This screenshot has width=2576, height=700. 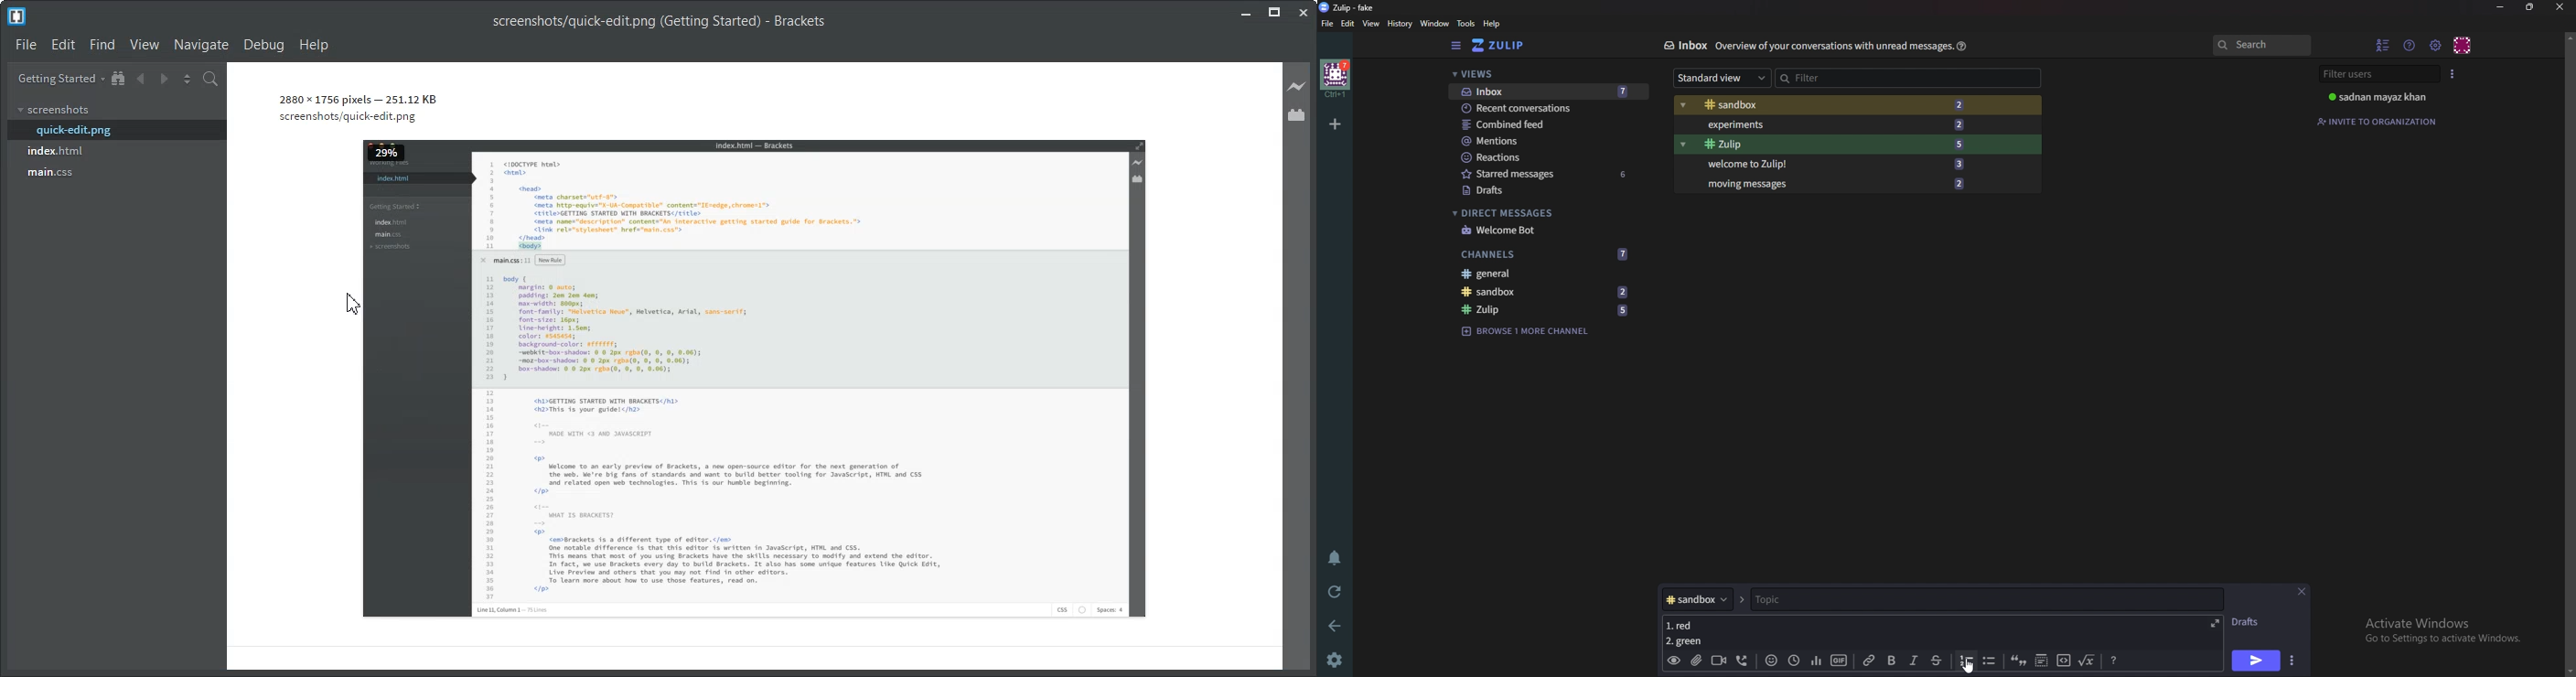 I want to click on Tools, so click(x=1466, y=23).